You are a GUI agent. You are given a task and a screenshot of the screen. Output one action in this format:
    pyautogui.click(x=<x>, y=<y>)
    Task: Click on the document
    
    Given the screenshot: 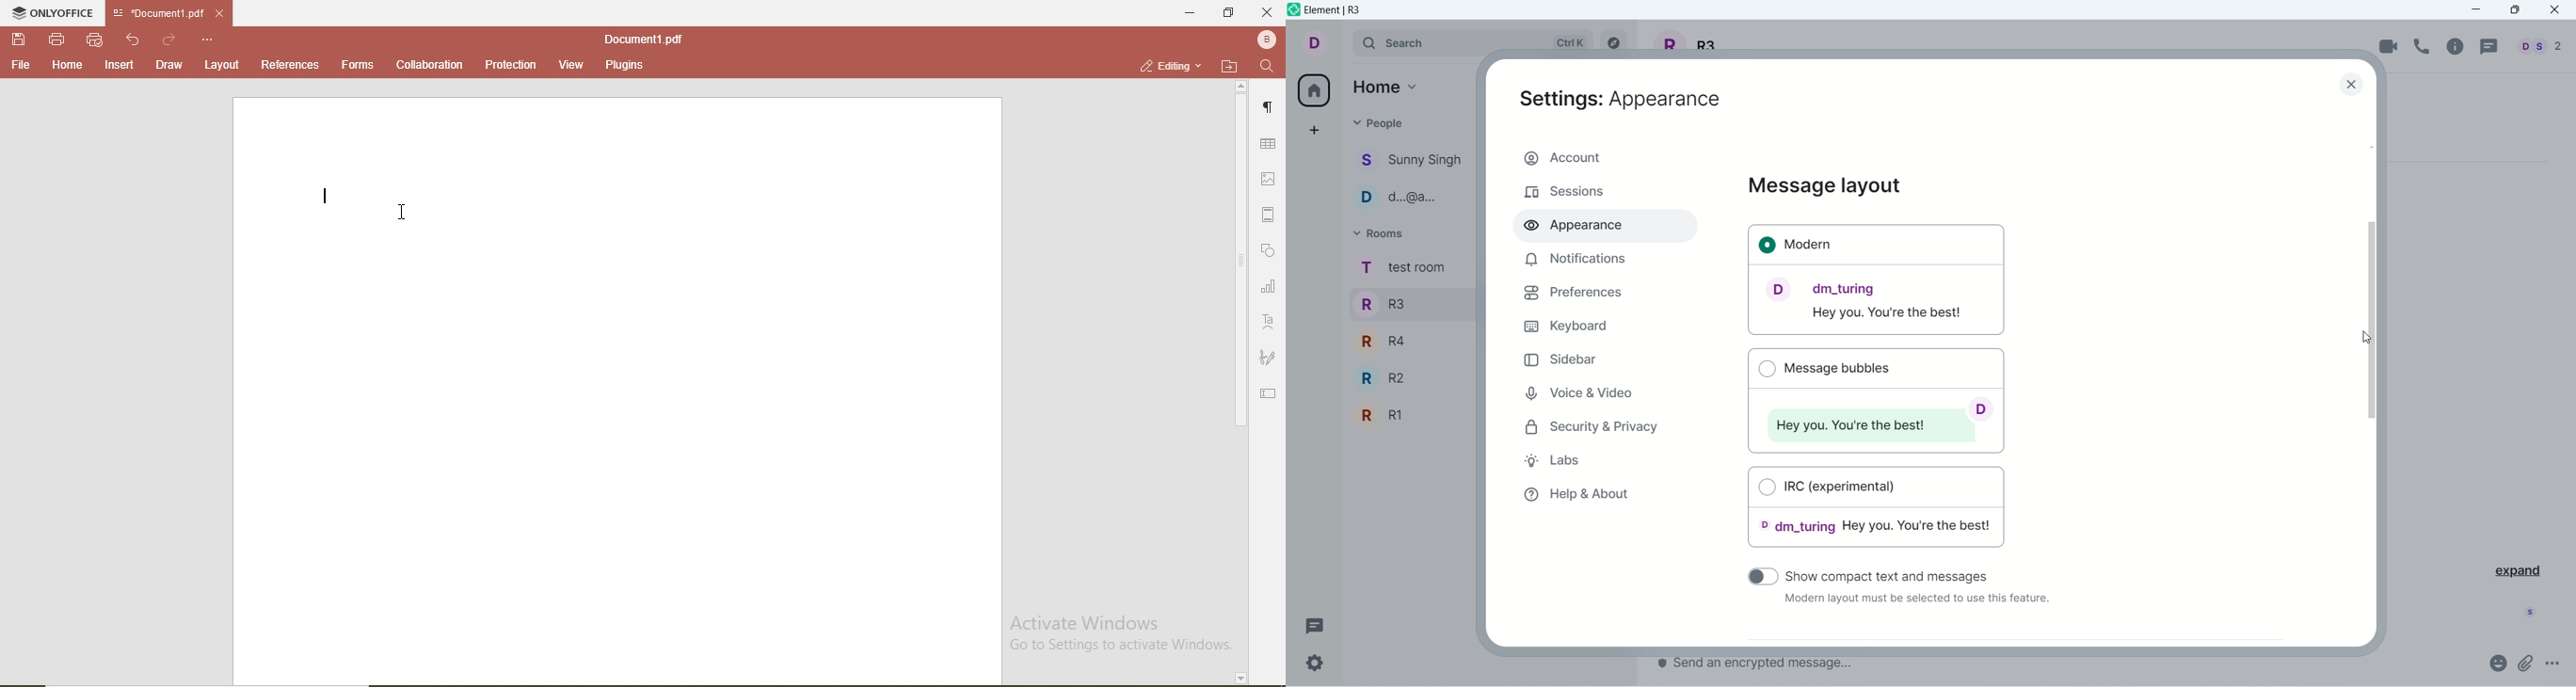 What is the action you would take?
    pyautogui.click(x=641, y=39)
    